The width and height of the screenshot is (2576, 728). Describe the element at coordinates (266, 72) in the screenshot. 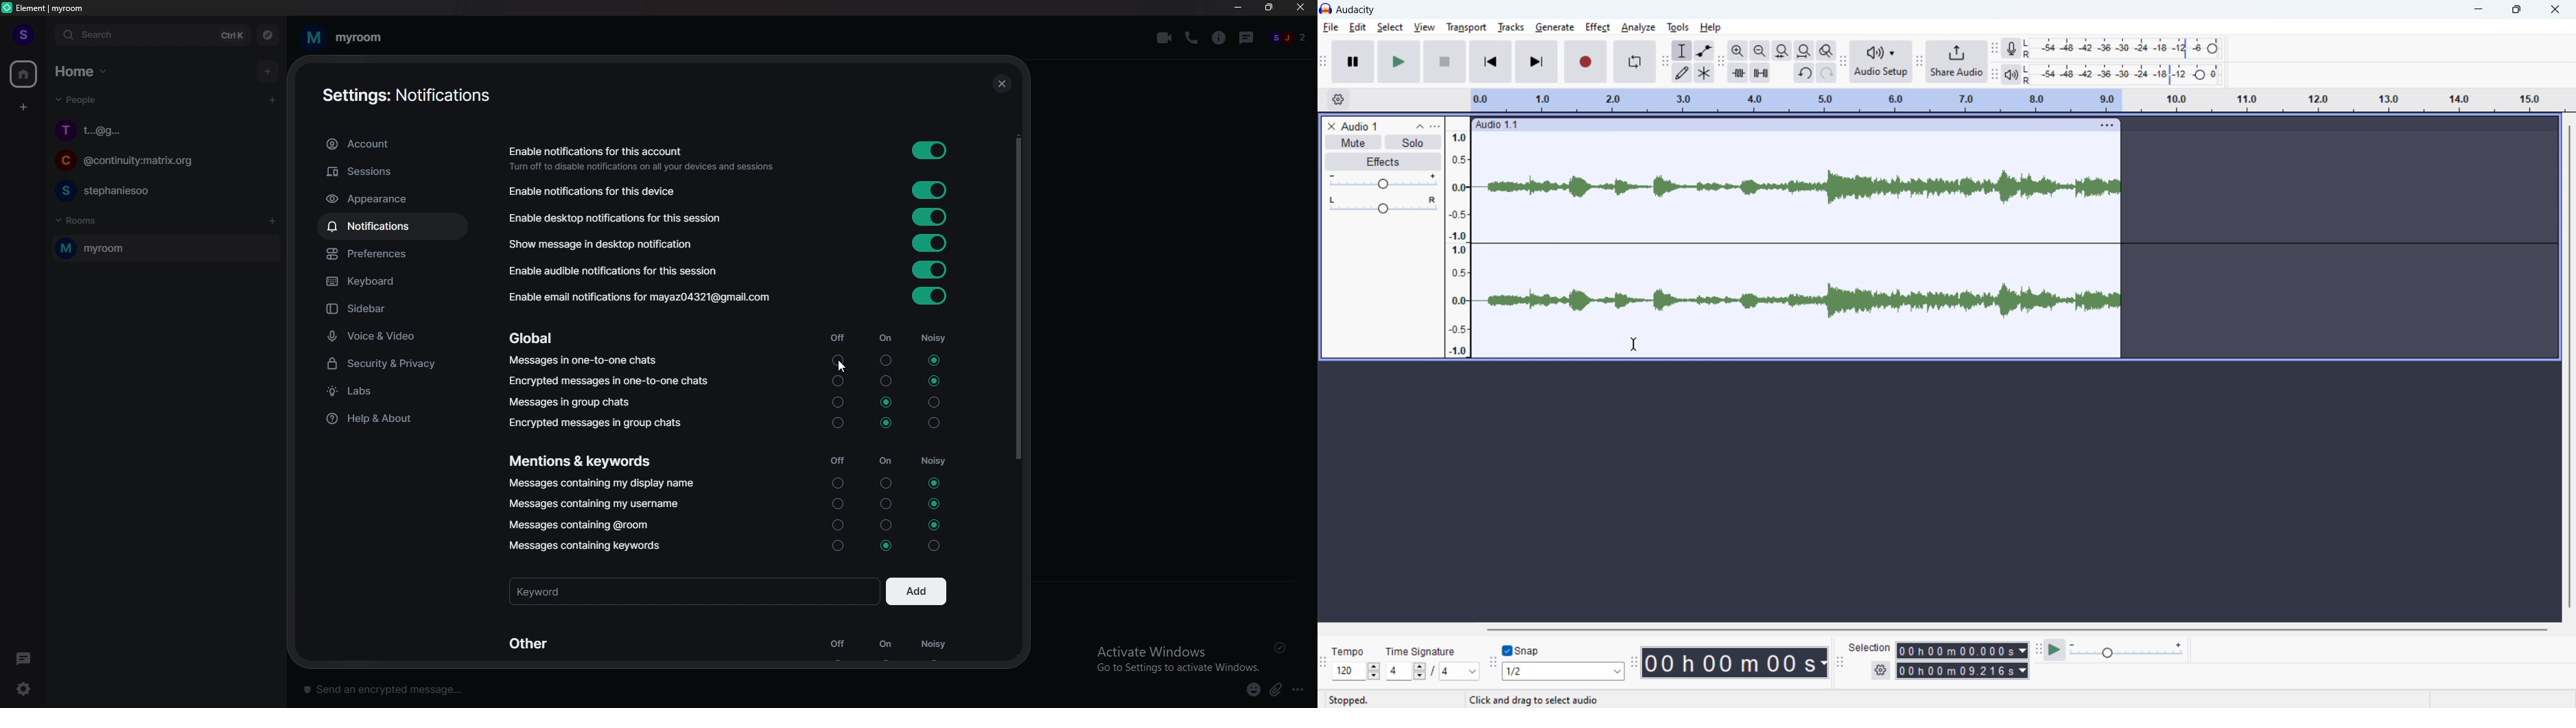

I see `add` at that location.